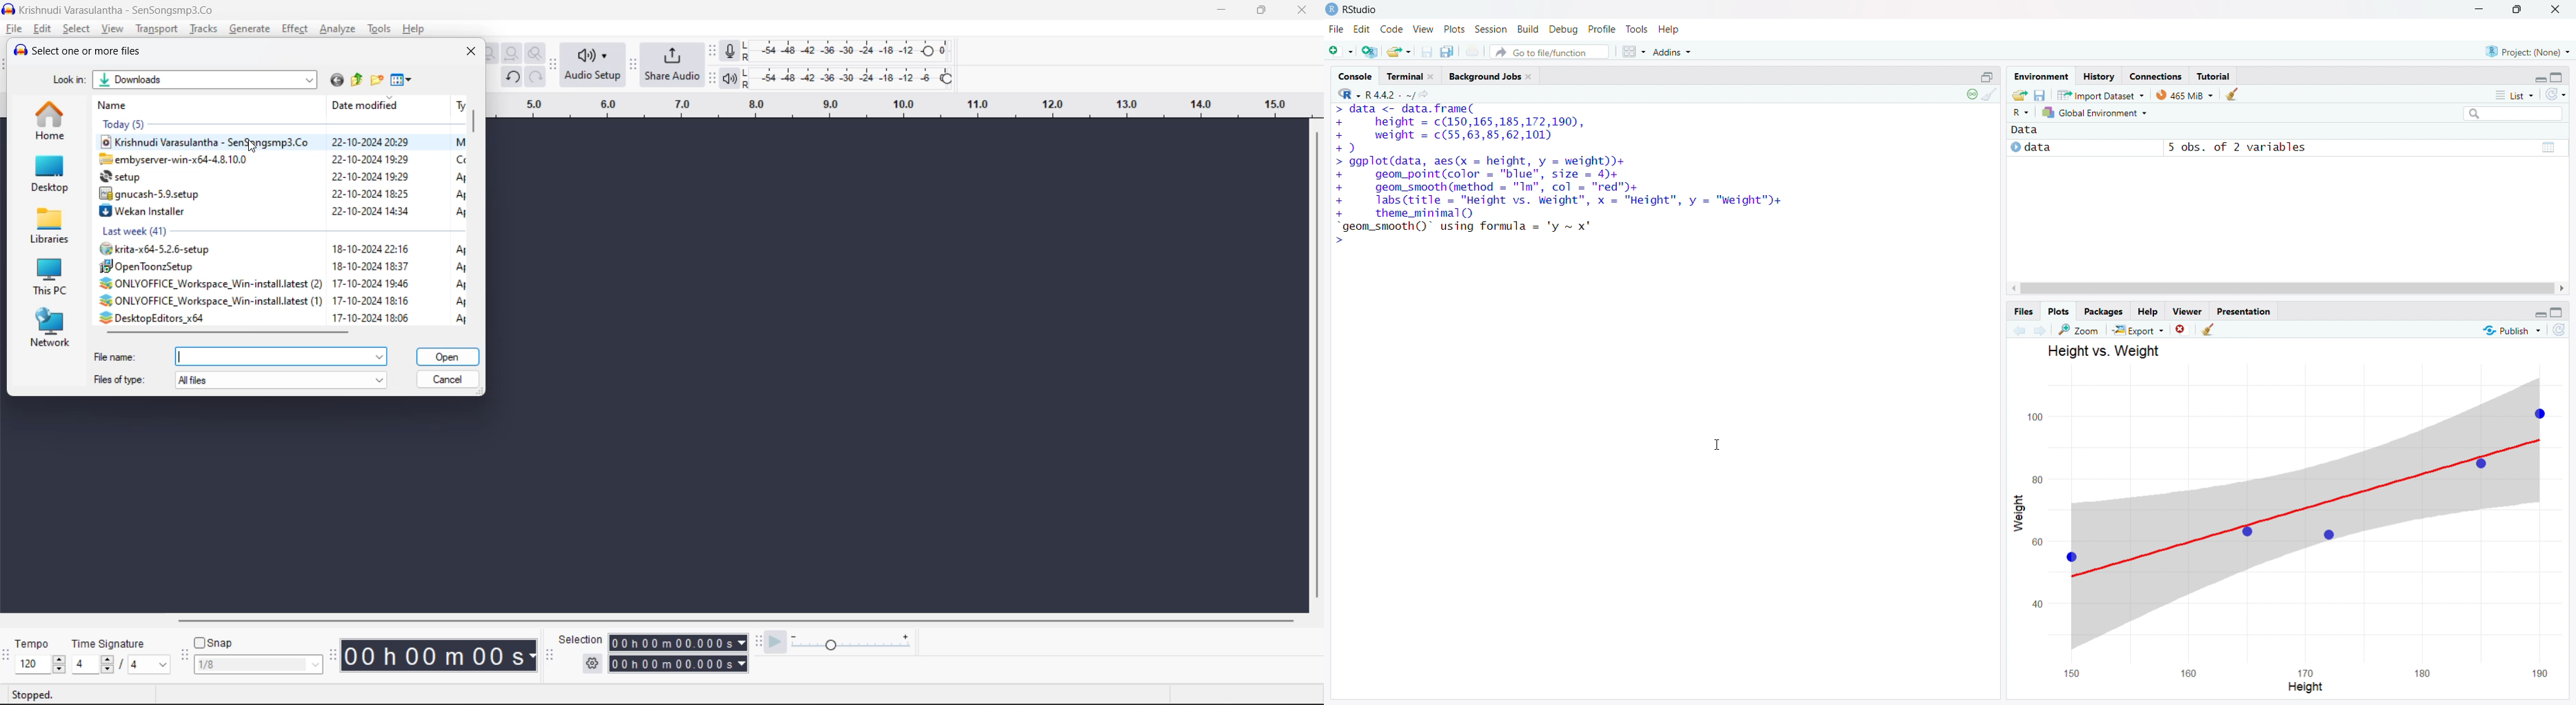  Describe the element at coordinates (2541, 312) in the screenshot. I see `minimize pane` at that location.